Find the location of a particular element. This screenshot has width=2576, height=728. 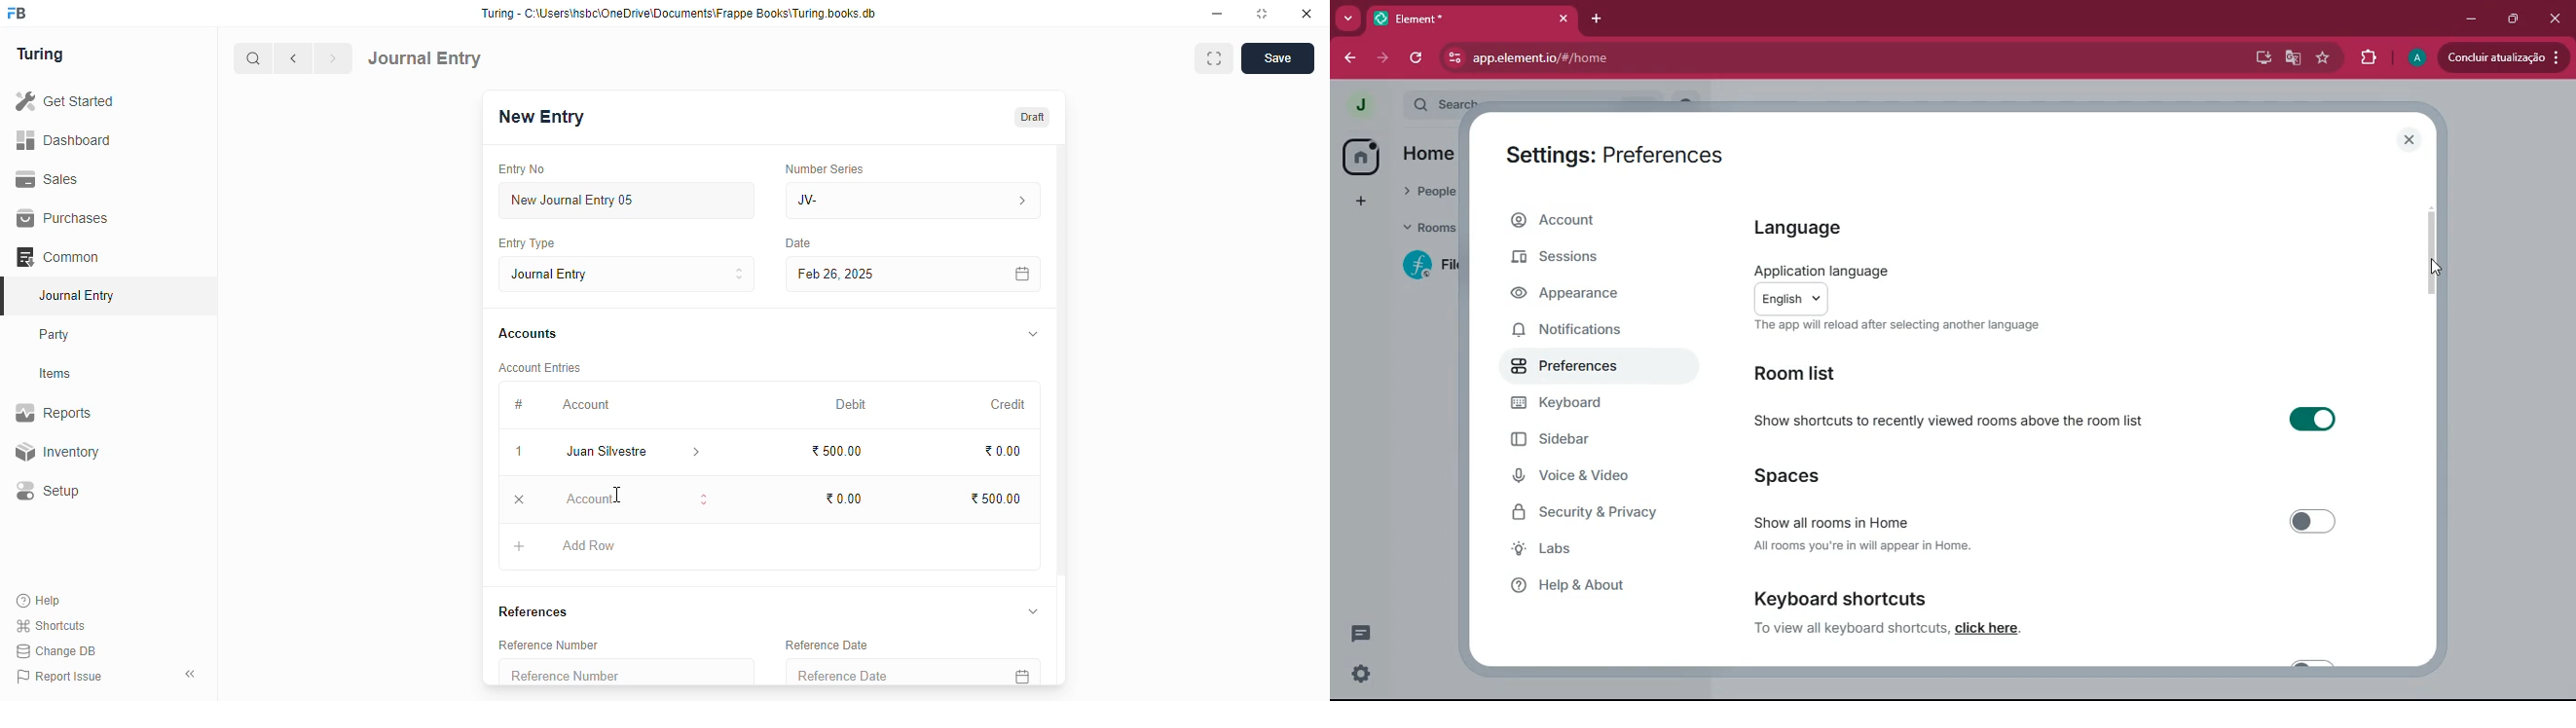

₹500.00 is located at coordinates (997, 498).